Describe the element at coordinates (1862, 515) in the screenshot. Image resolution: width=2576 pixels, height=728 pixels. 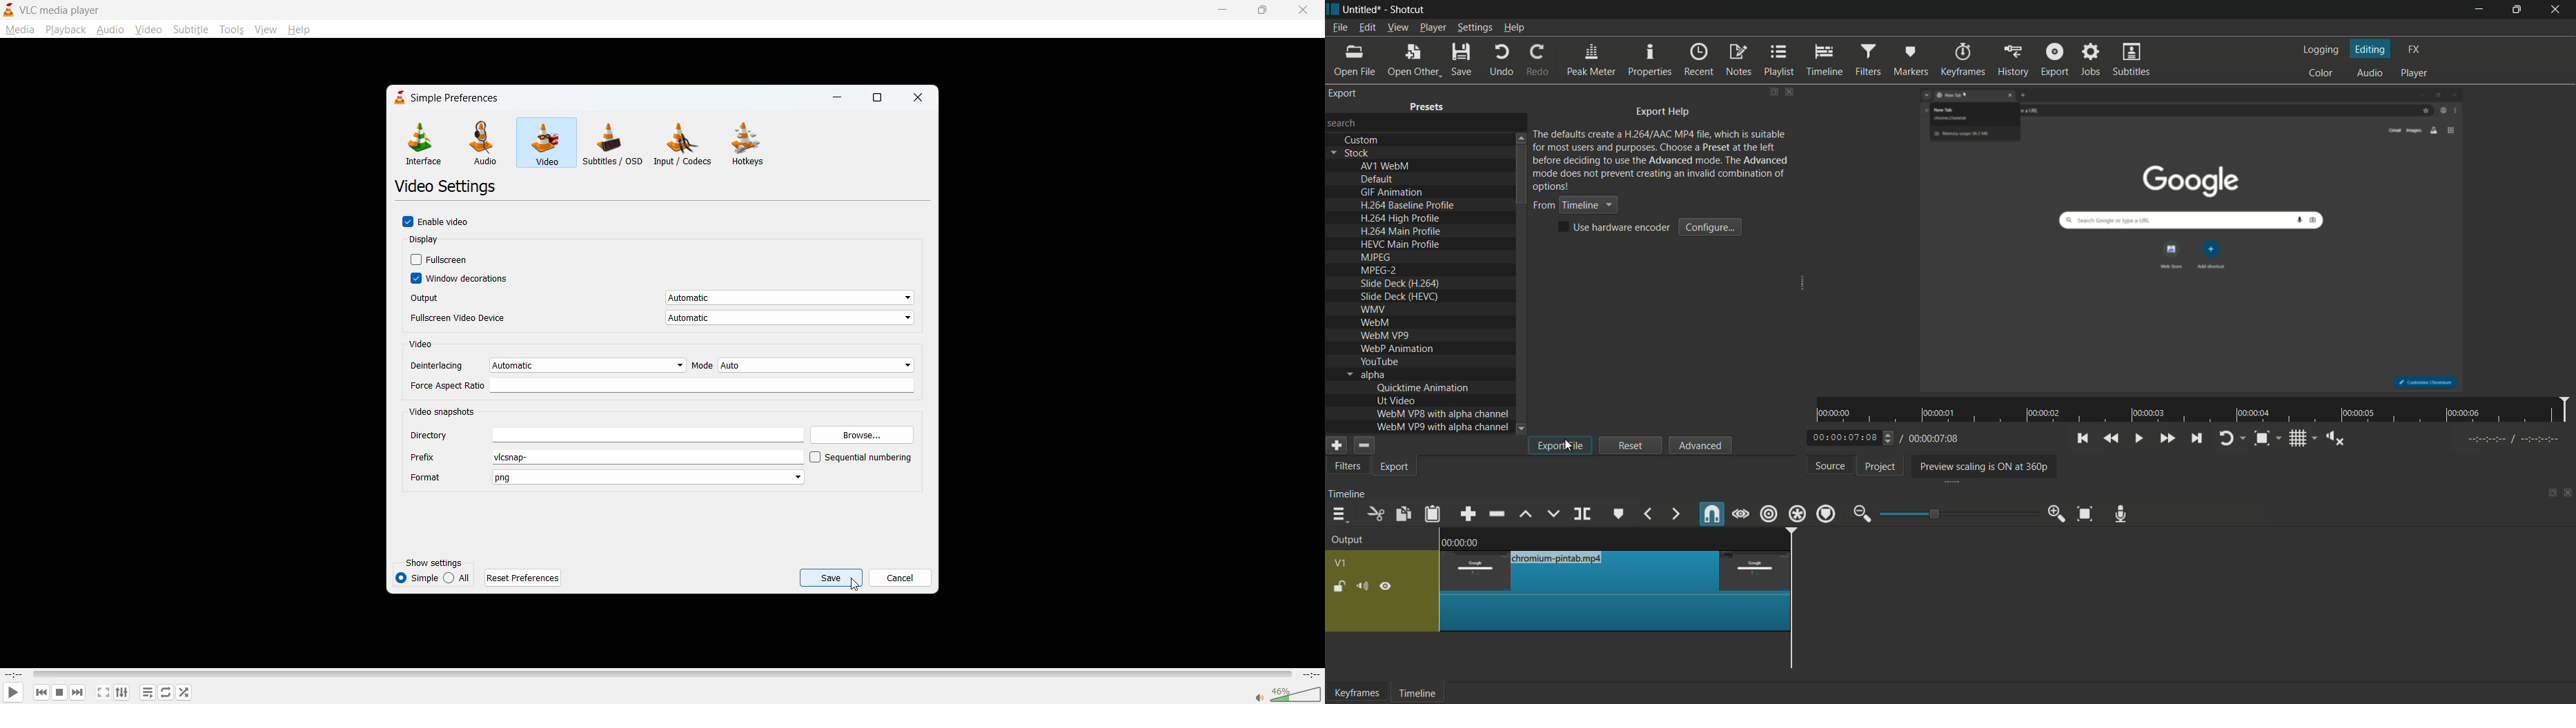
I see `zoom out` at that location.